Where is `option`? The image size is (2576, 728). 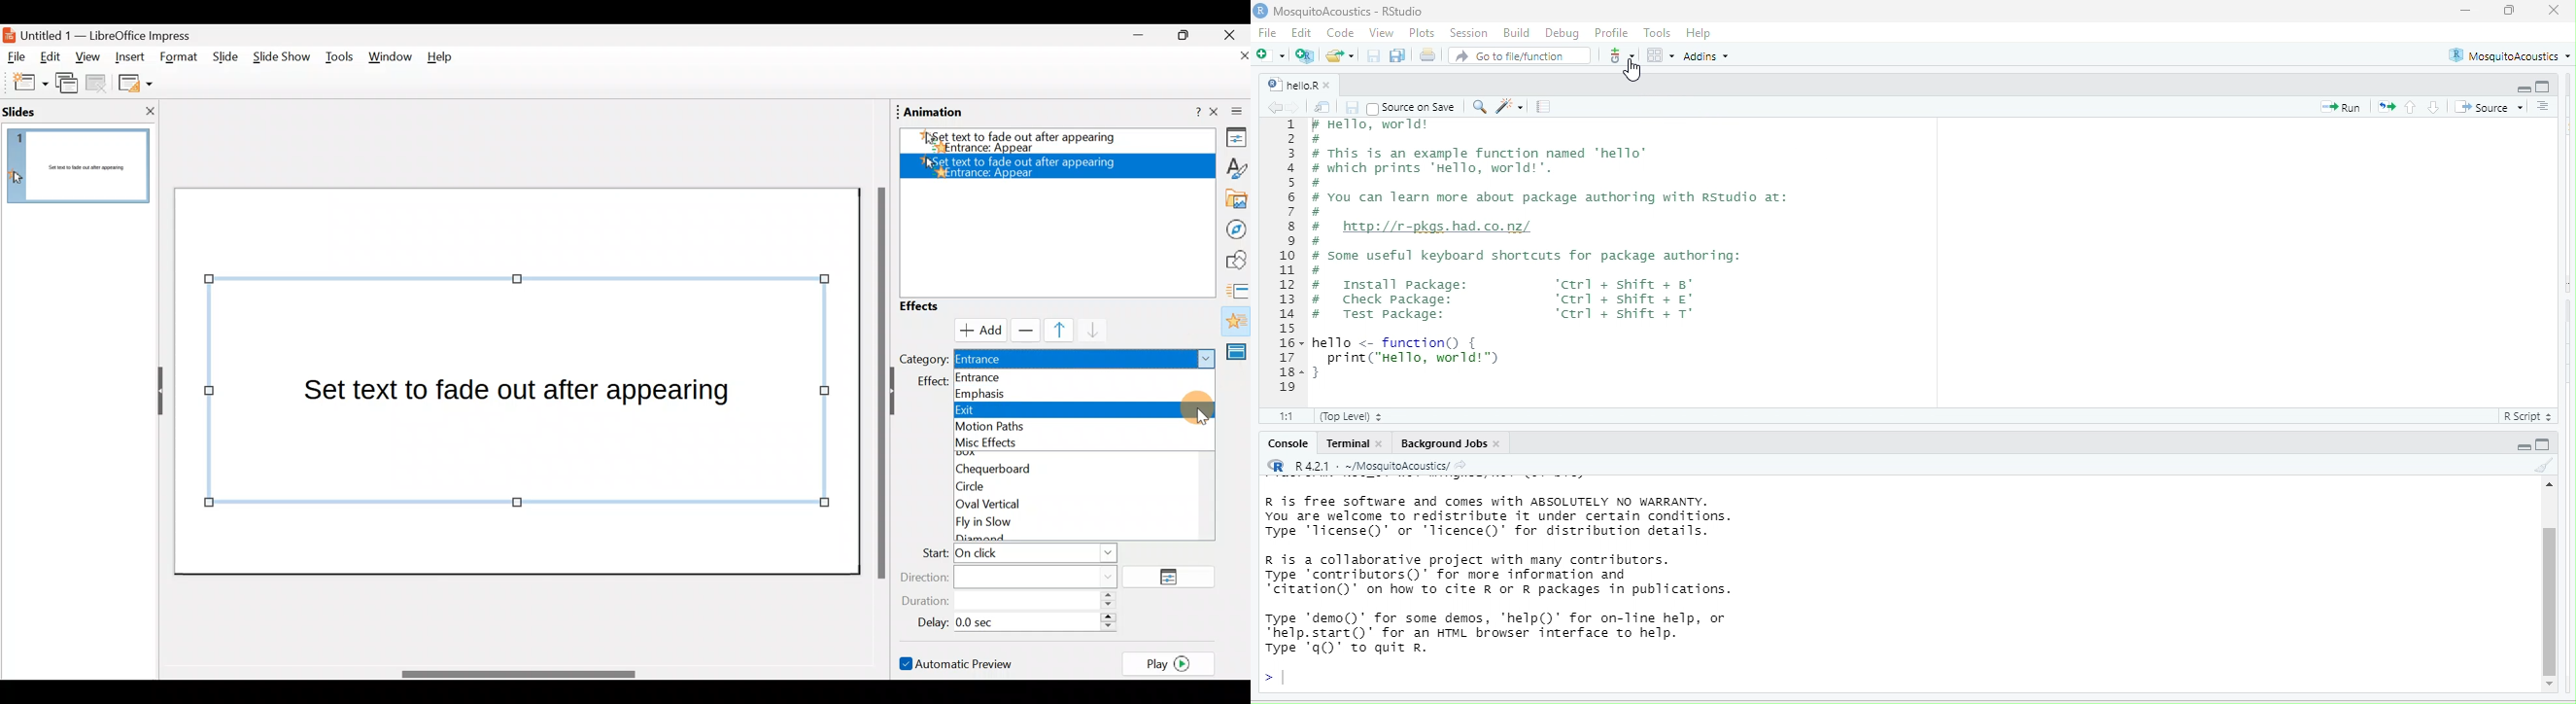
option is located at coordinates (1660, 54).